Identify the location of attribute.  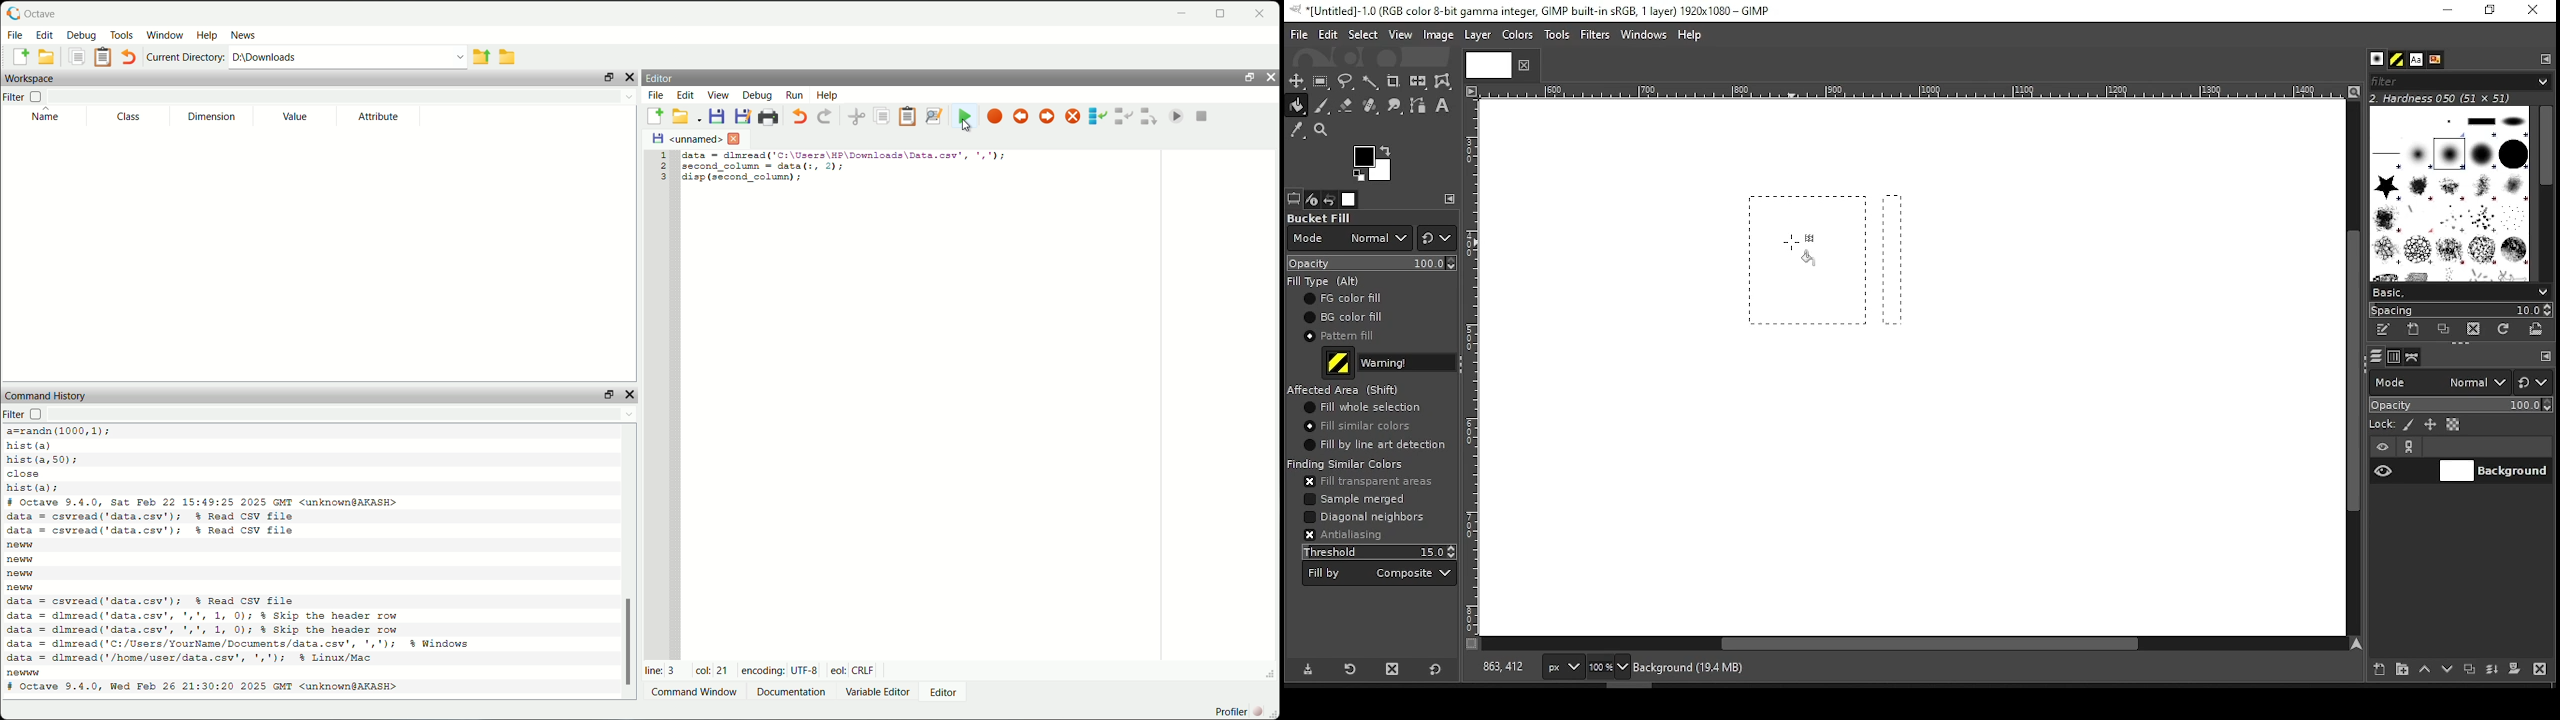
(379, 117).